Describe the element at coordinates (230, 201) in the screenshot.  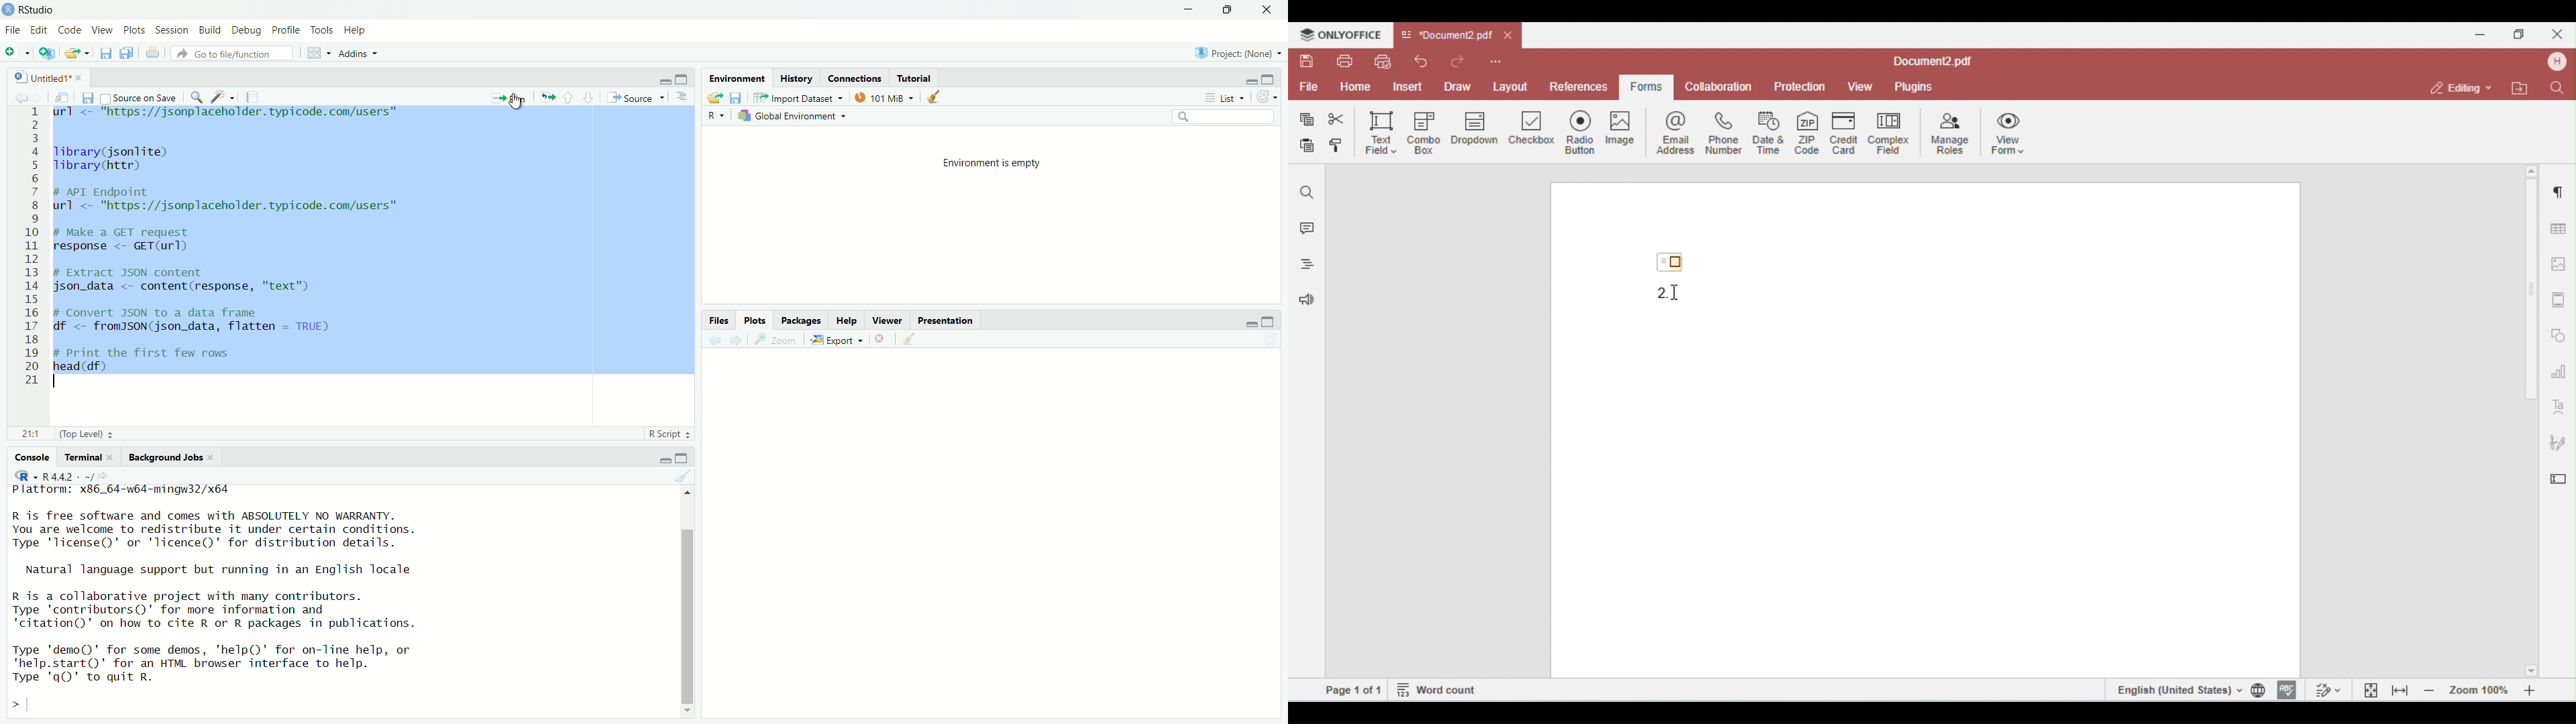
I see `# API Endpoint
url <- "https://jsonplaceholder. typicode.com/users"` at that location.